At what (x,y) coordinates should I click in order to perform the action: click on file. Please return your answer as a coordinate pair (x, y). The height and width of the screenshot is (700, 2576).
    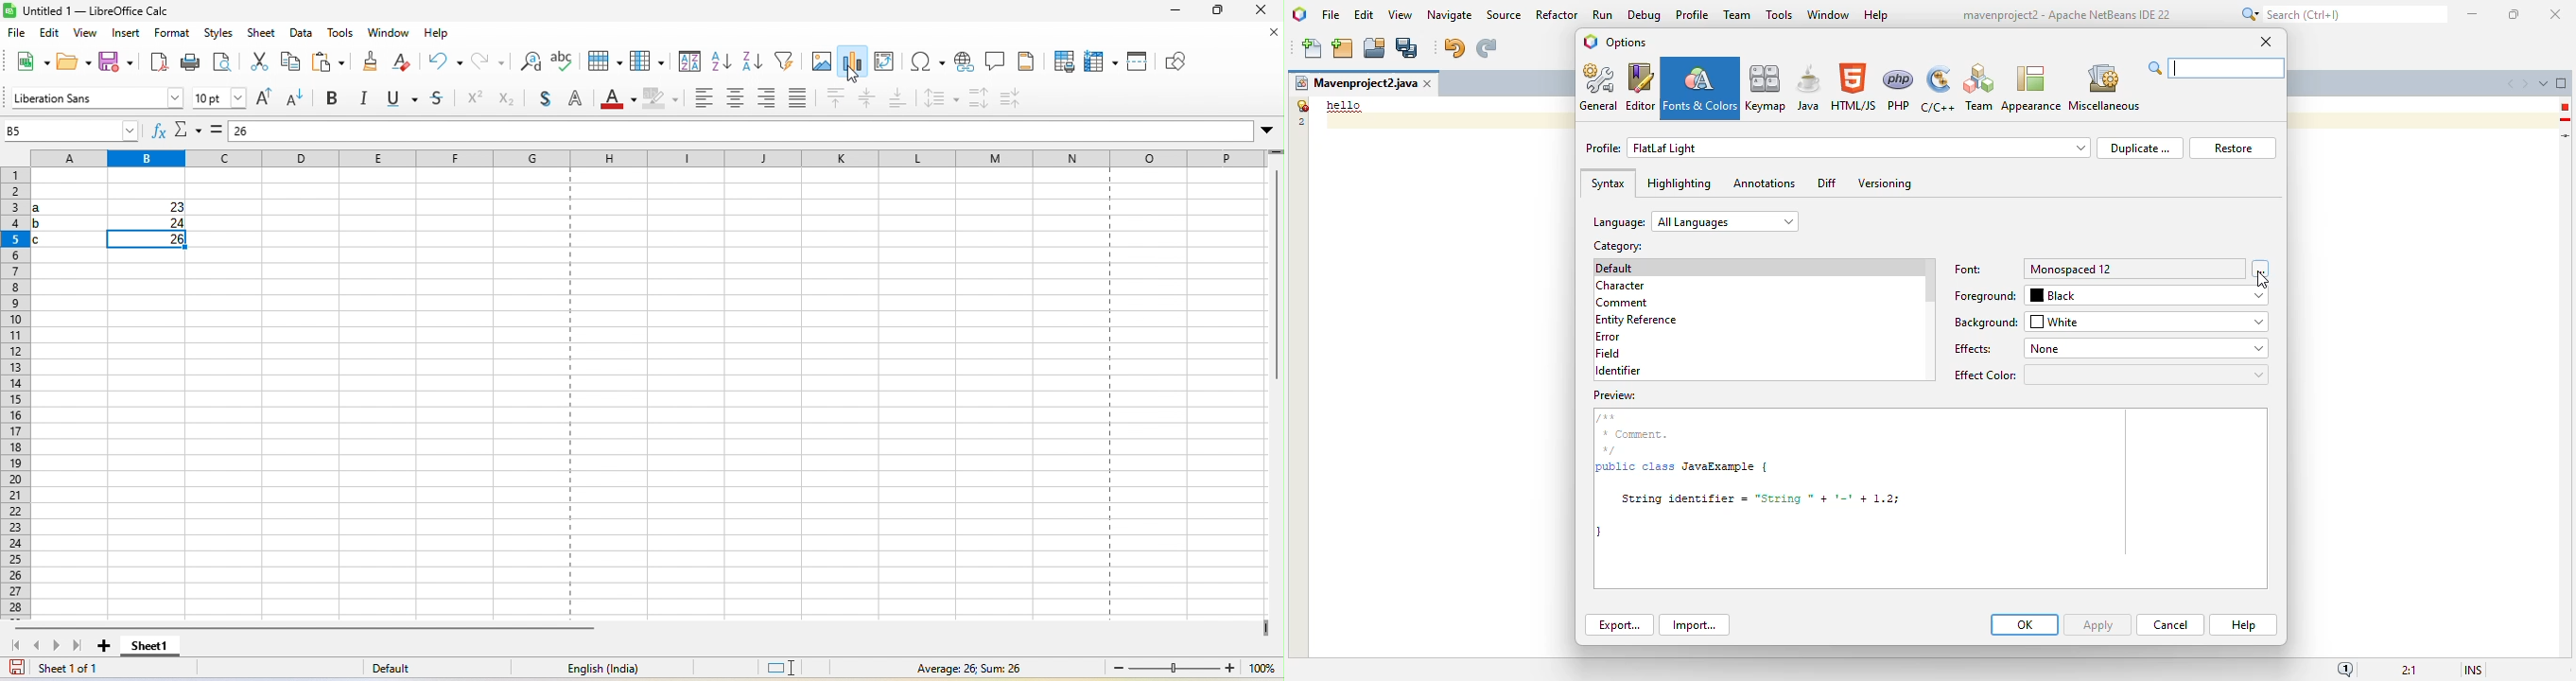
    Looking at the image, I should click on (22, 34).